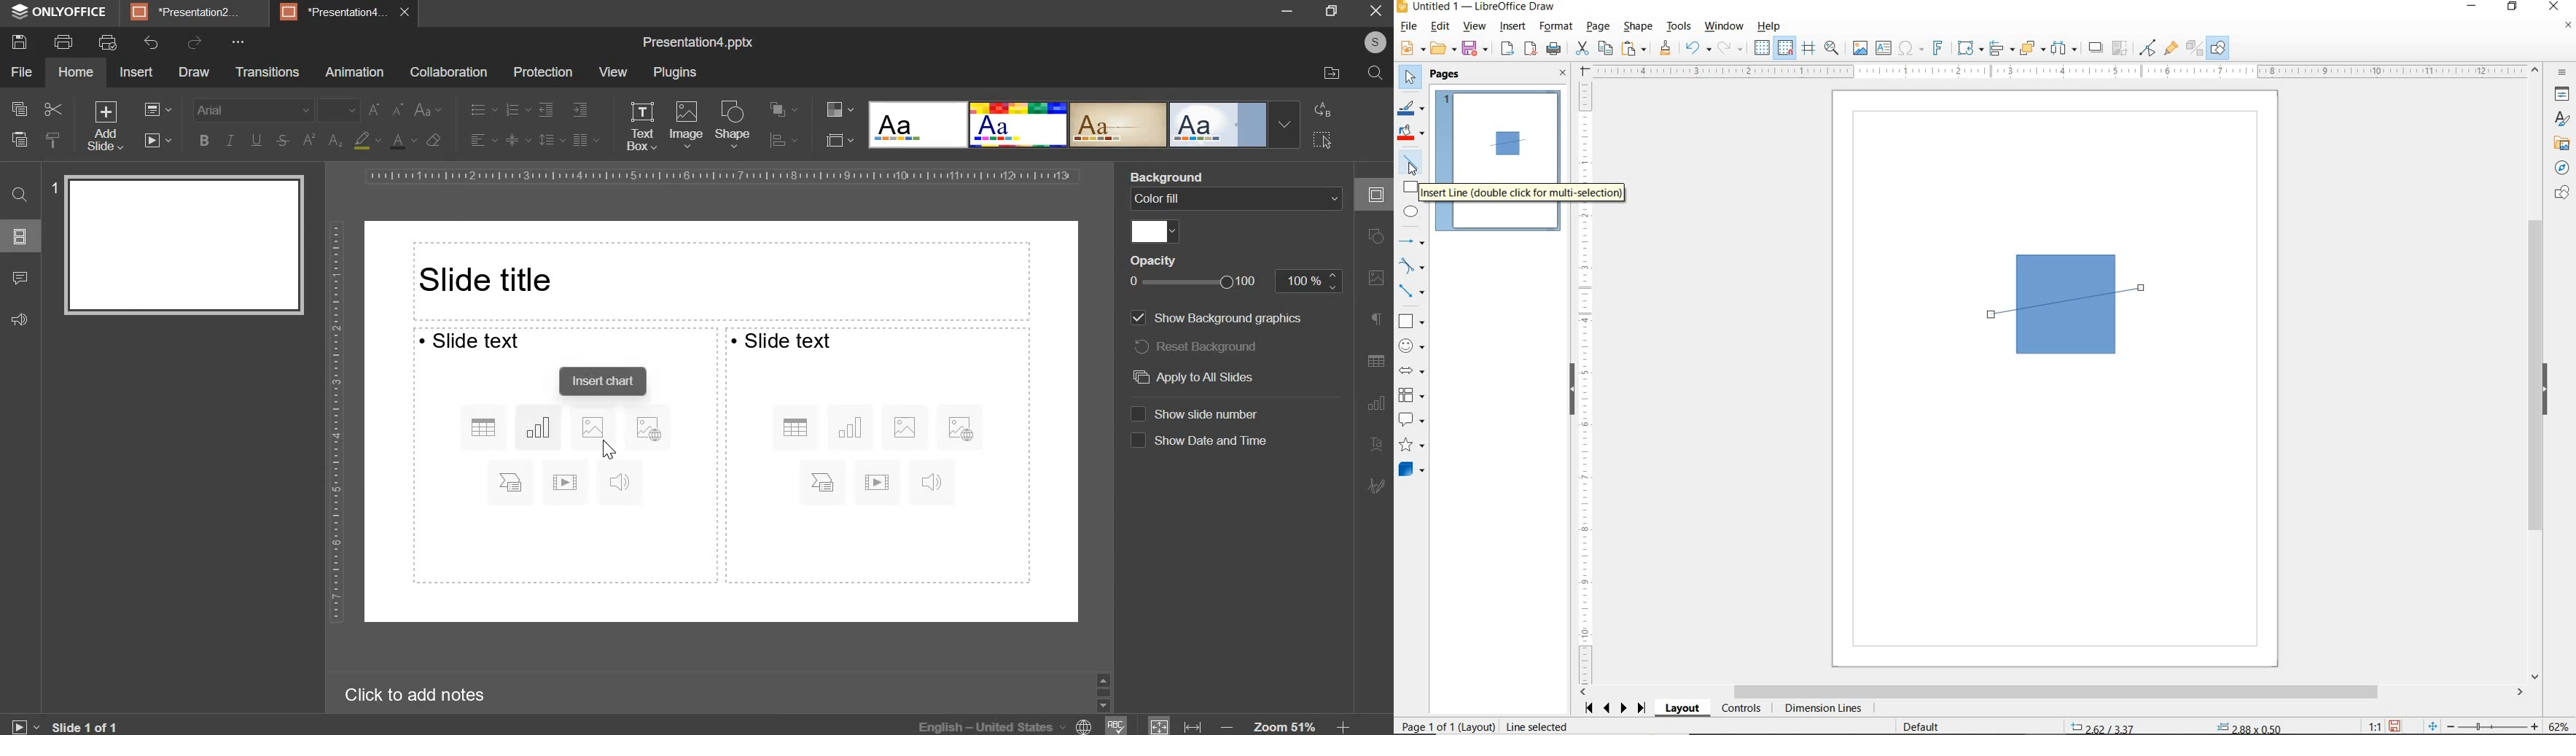 The image size is (2576, 756). What do you see at coordinates (1444, 49) in the screenshot?
I see `OPEN` at bounding box center [1444, 49].